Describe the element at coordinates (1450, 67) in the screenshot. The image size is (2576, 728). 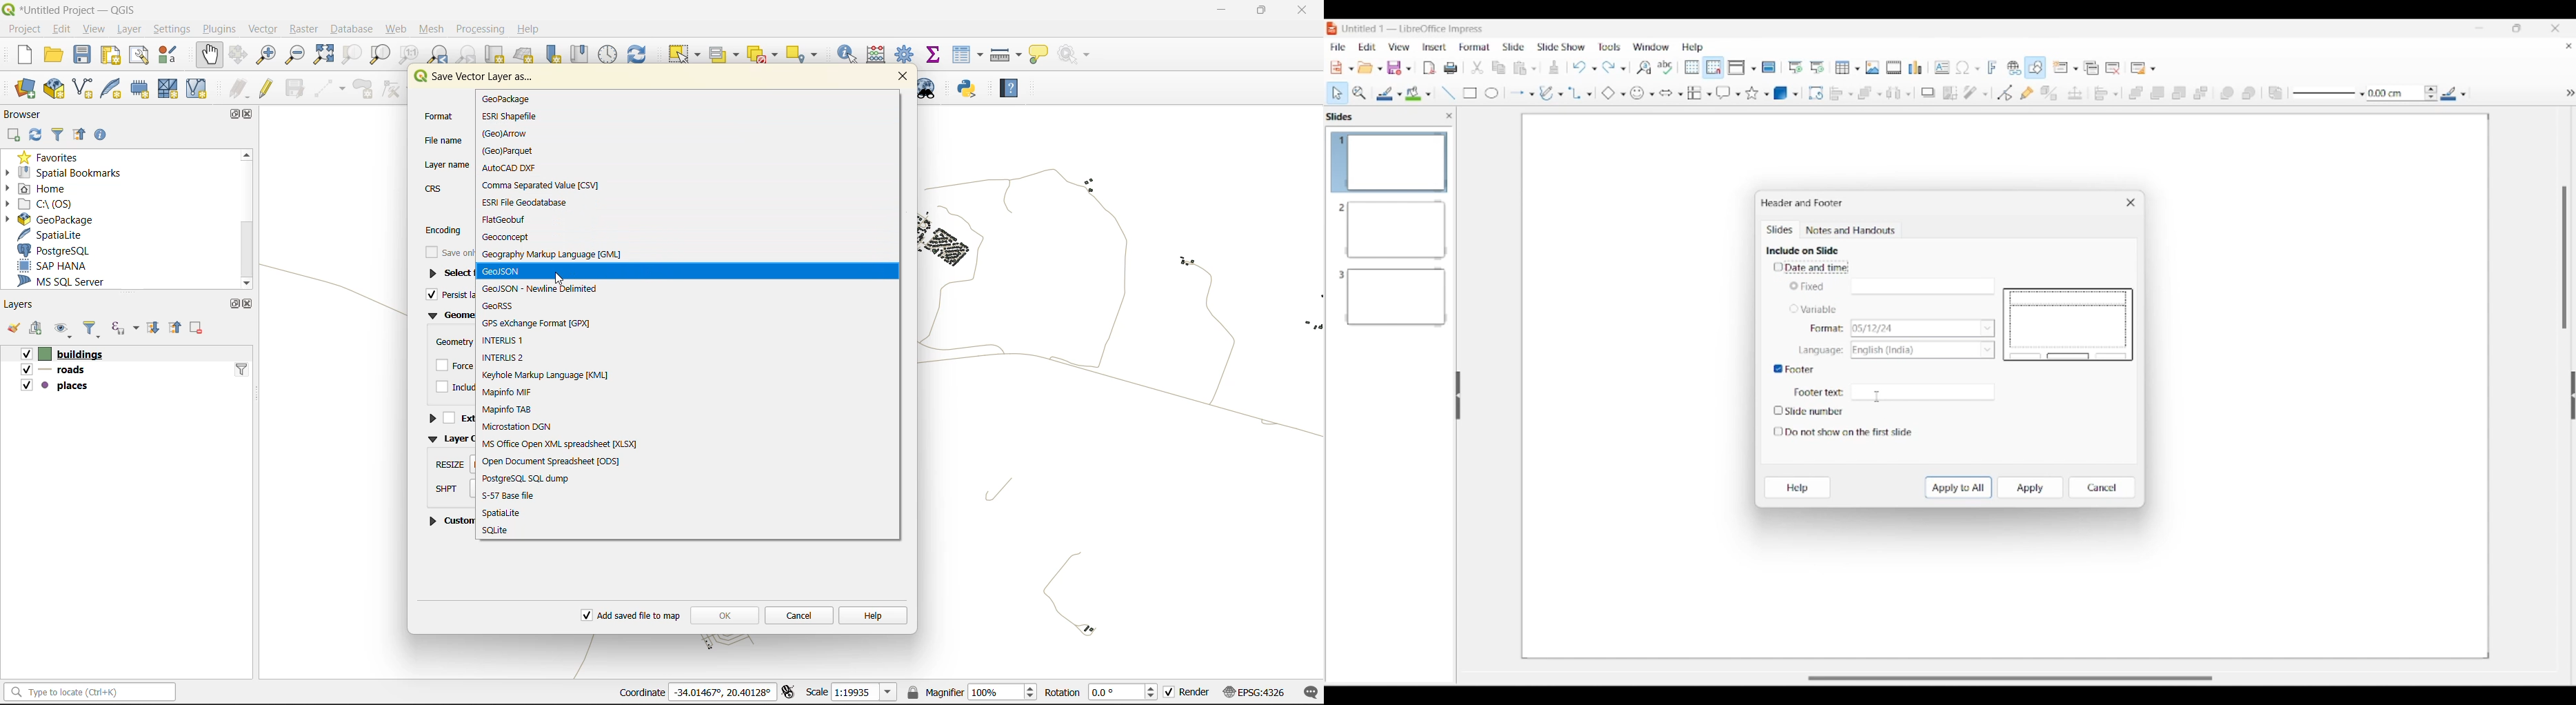
I see `Print` at that location.